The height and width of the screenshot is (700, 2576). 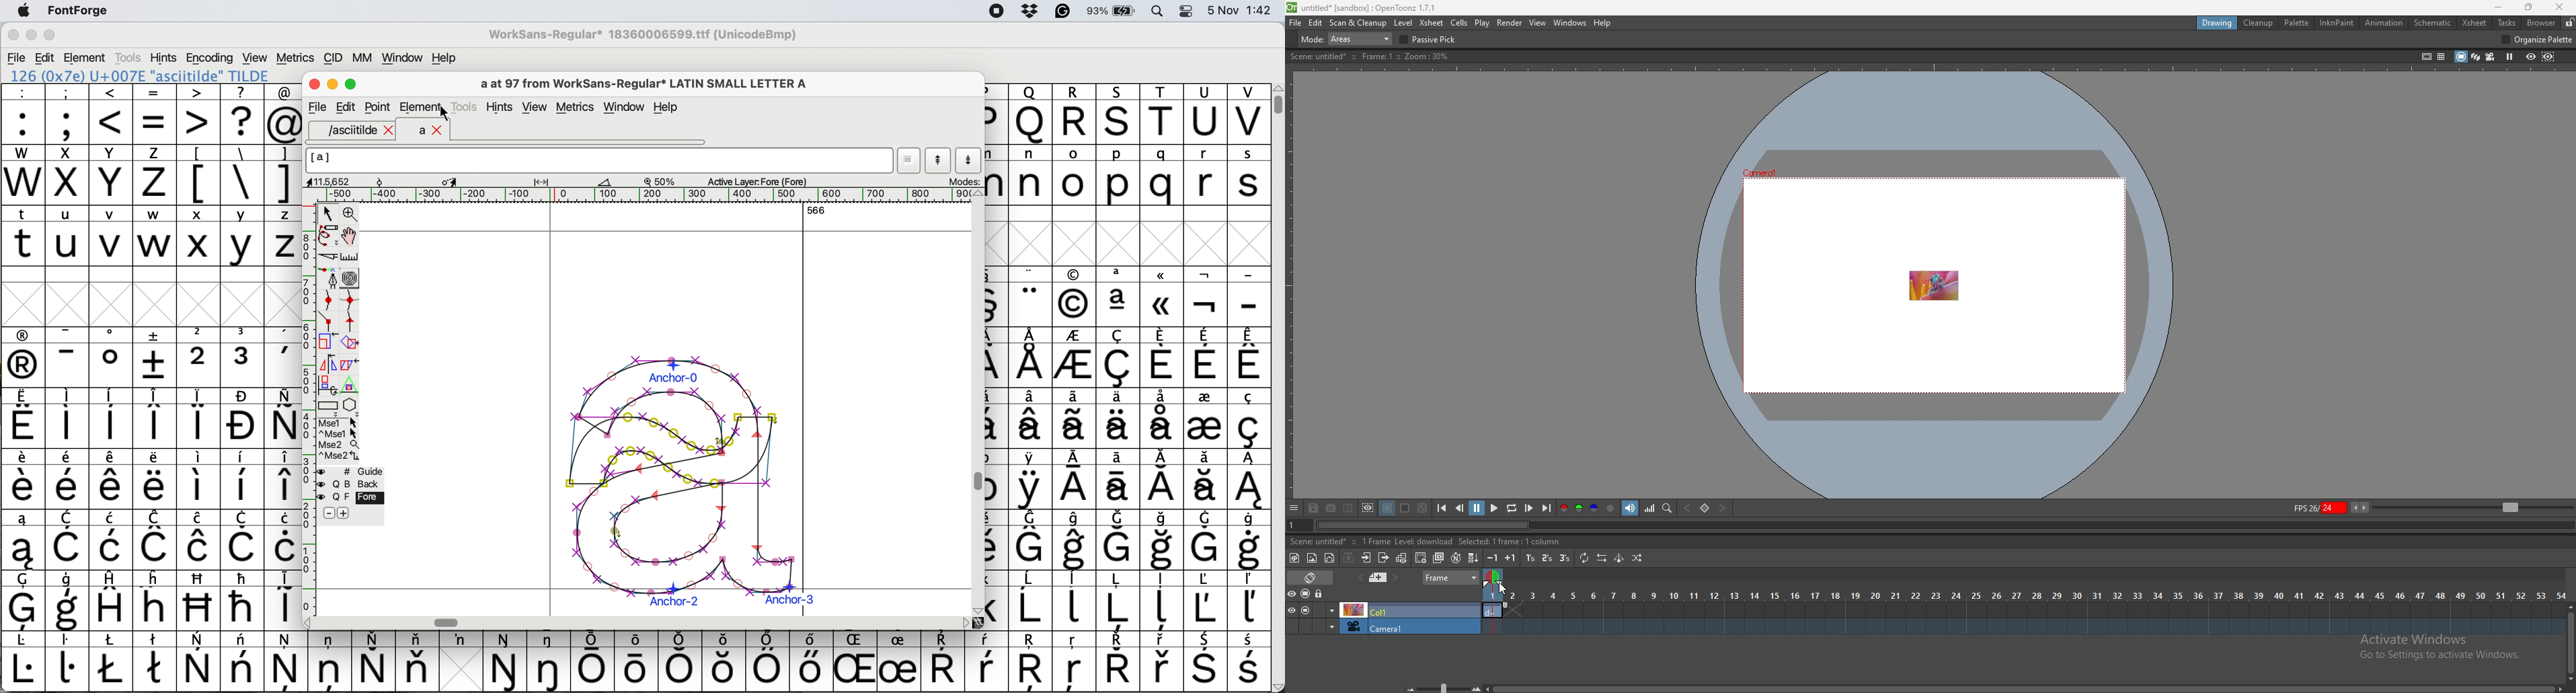 I want to click on new vector level, so click(x=1329, y=558).